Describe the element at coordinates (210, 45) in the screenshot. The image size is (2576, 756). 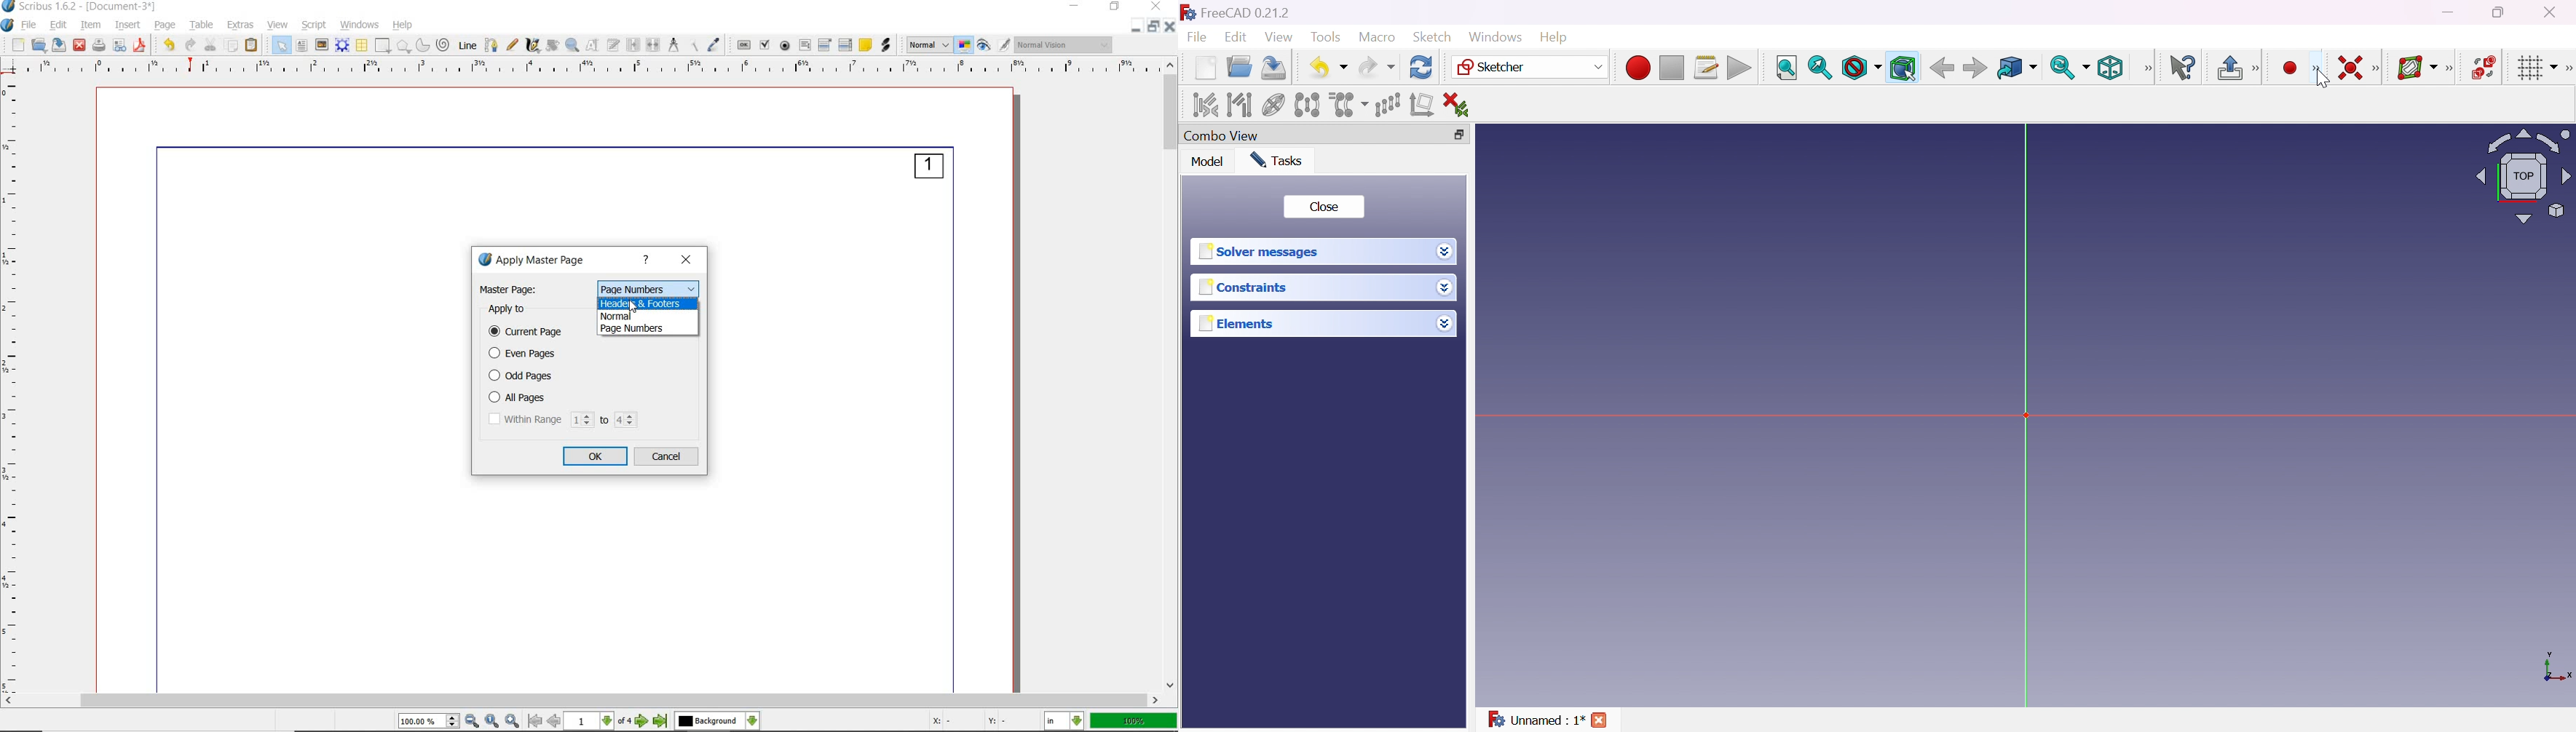
I see `cut` at that location.